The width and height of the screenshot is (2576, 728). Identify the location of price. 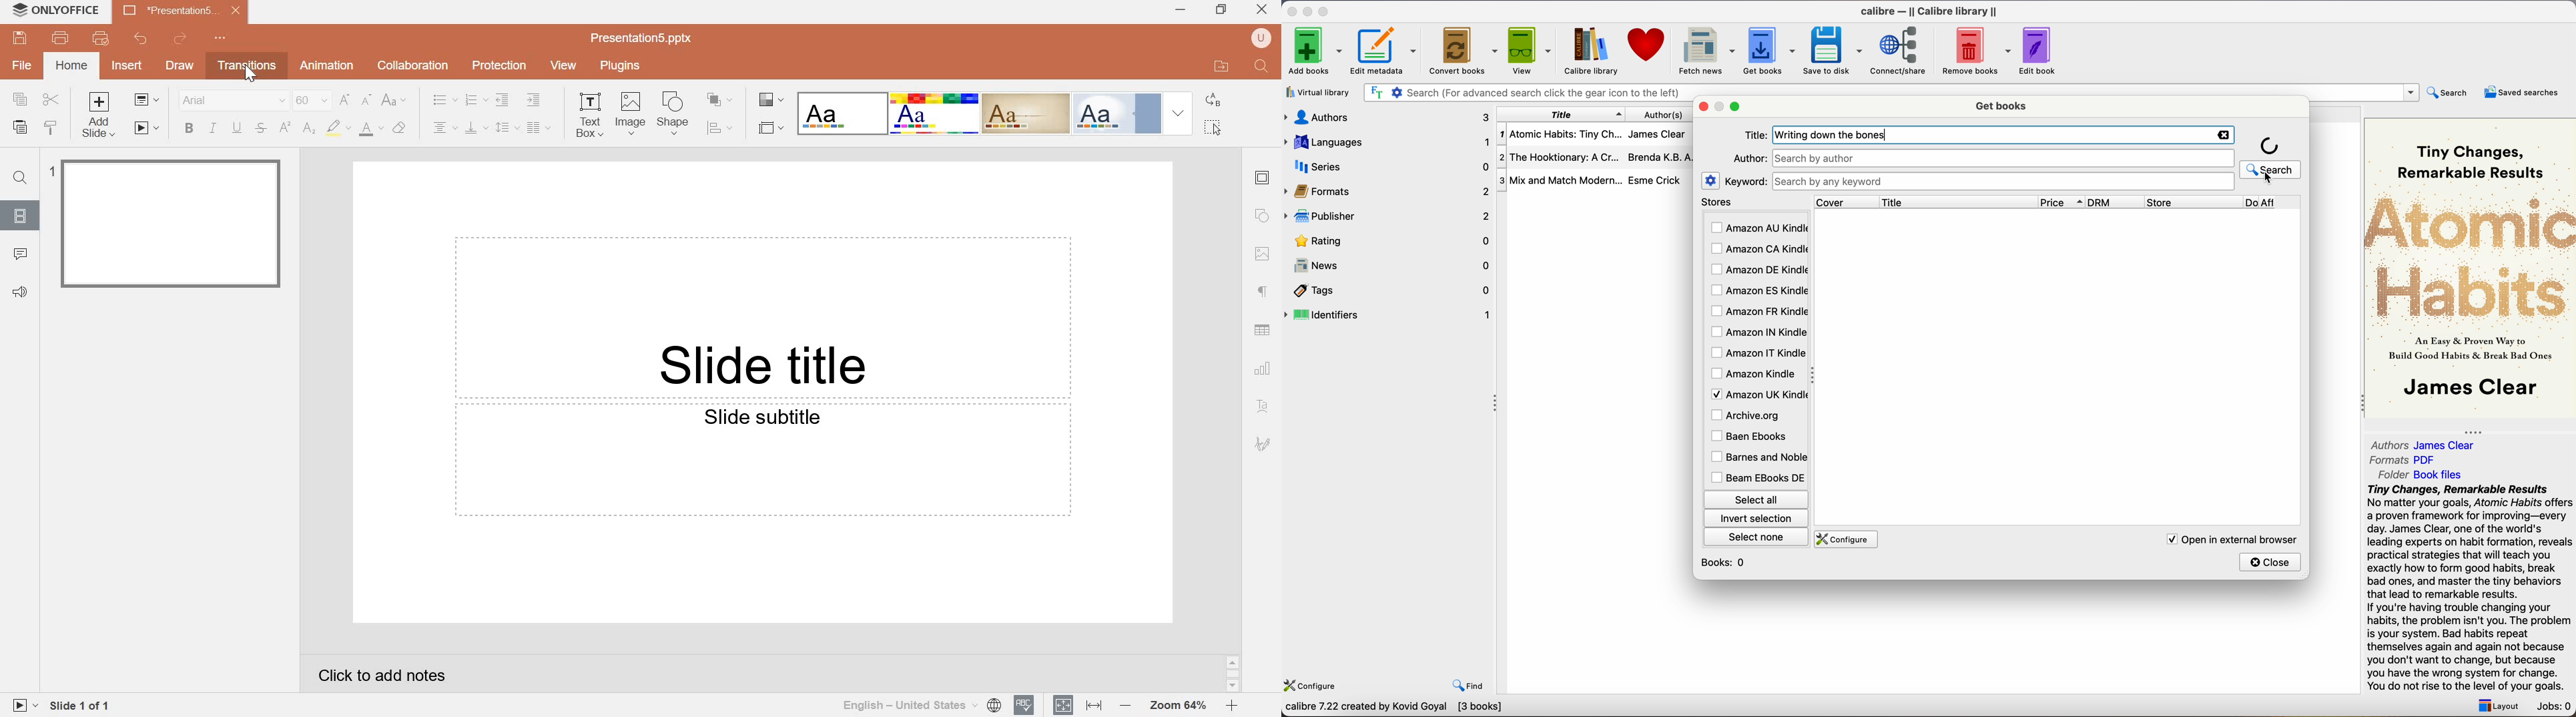
(2062, 202).